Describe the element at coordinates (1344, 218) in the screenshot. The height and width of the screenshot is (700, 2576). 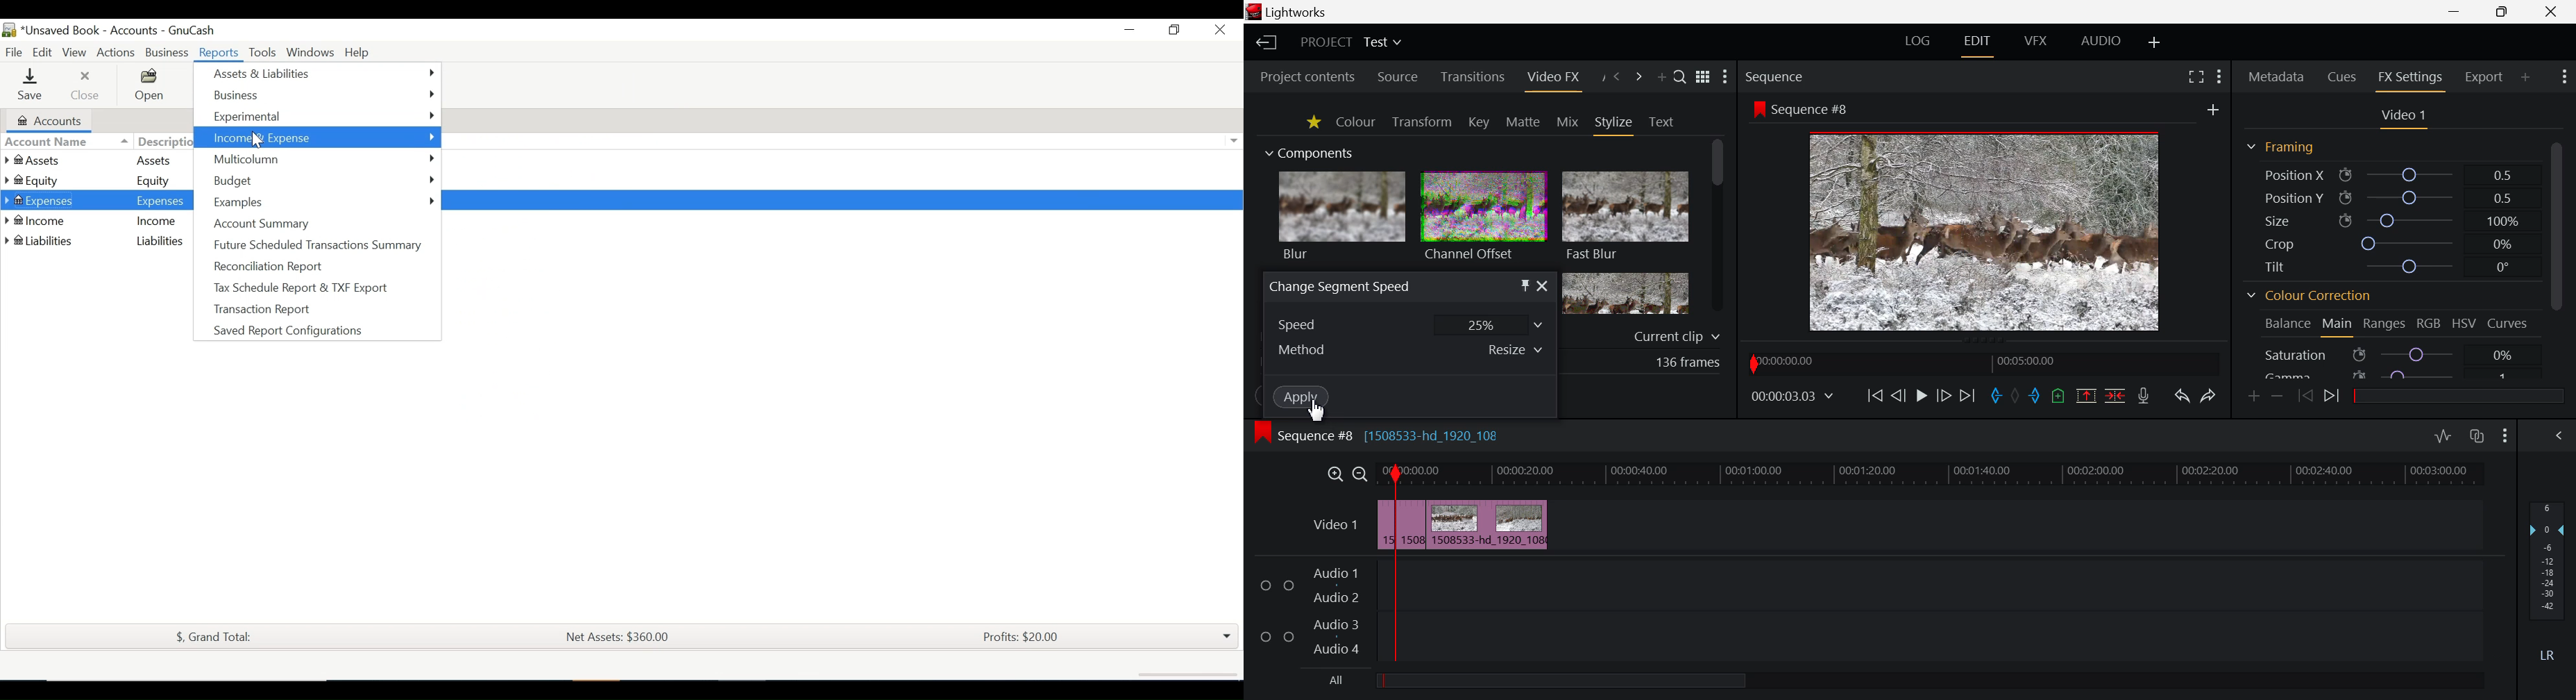
I see `blur` at that location.